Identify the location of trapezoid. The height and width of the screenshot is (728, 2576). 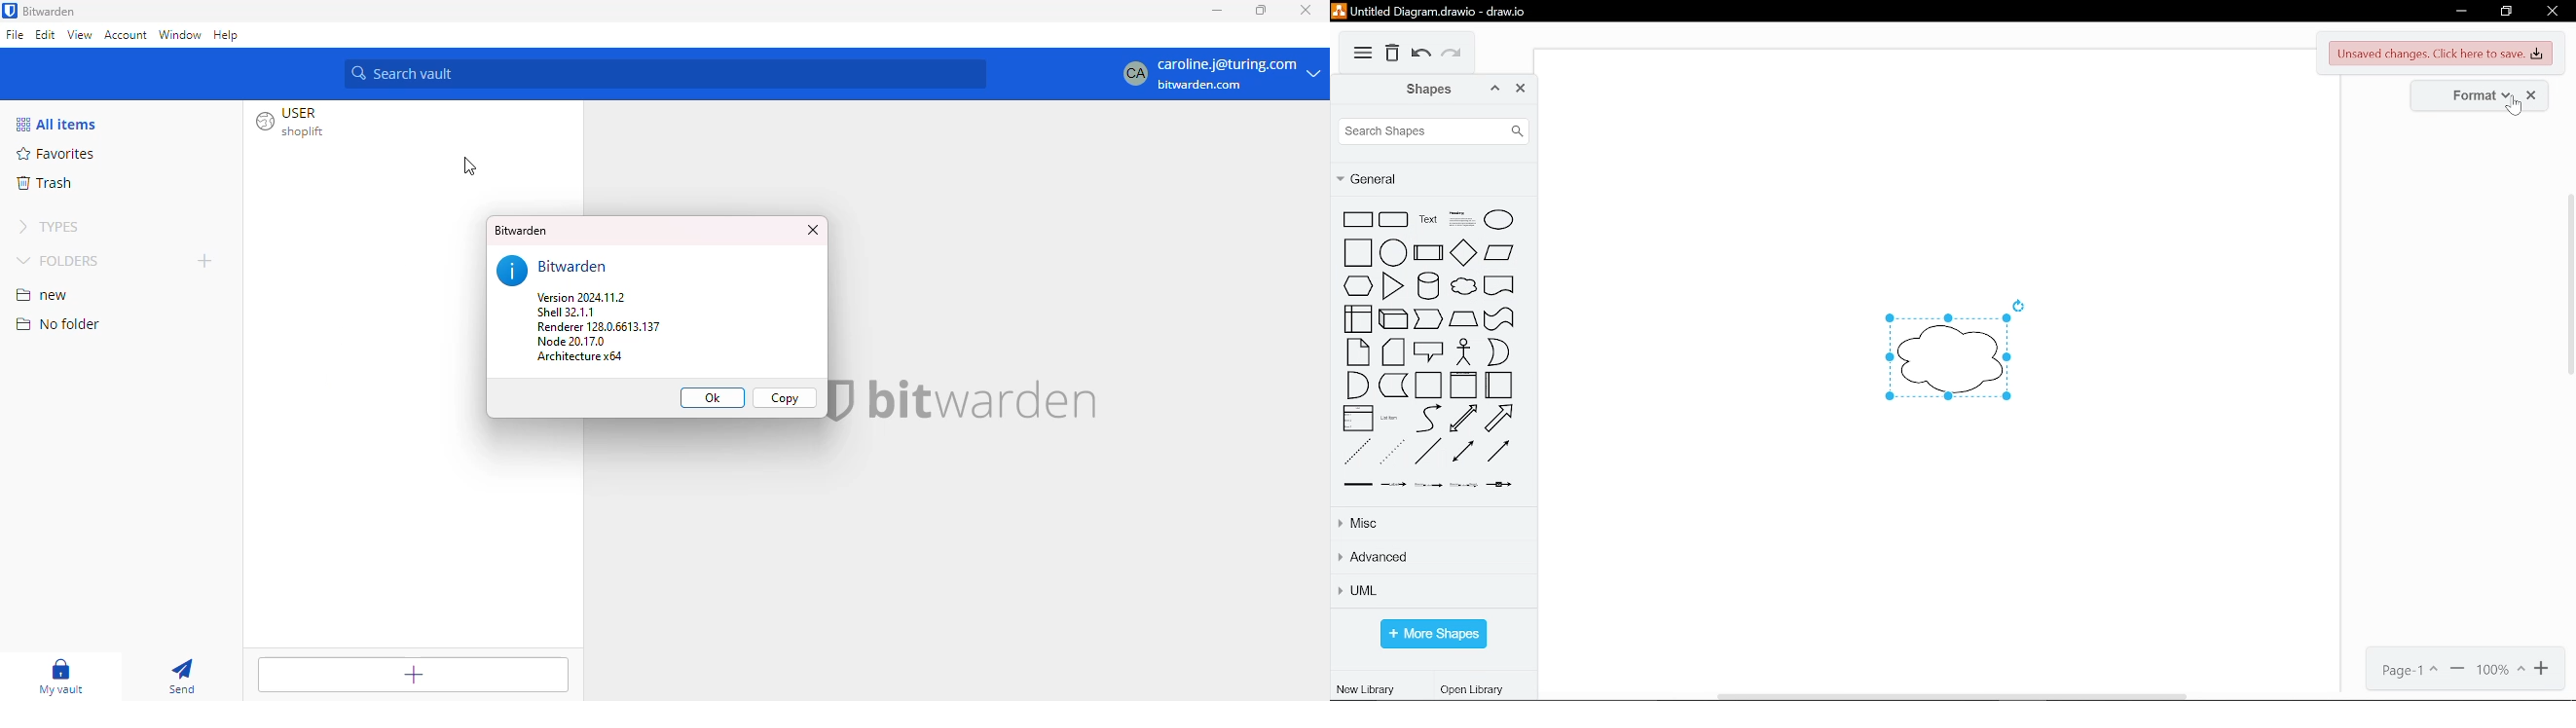
(1464, 319).